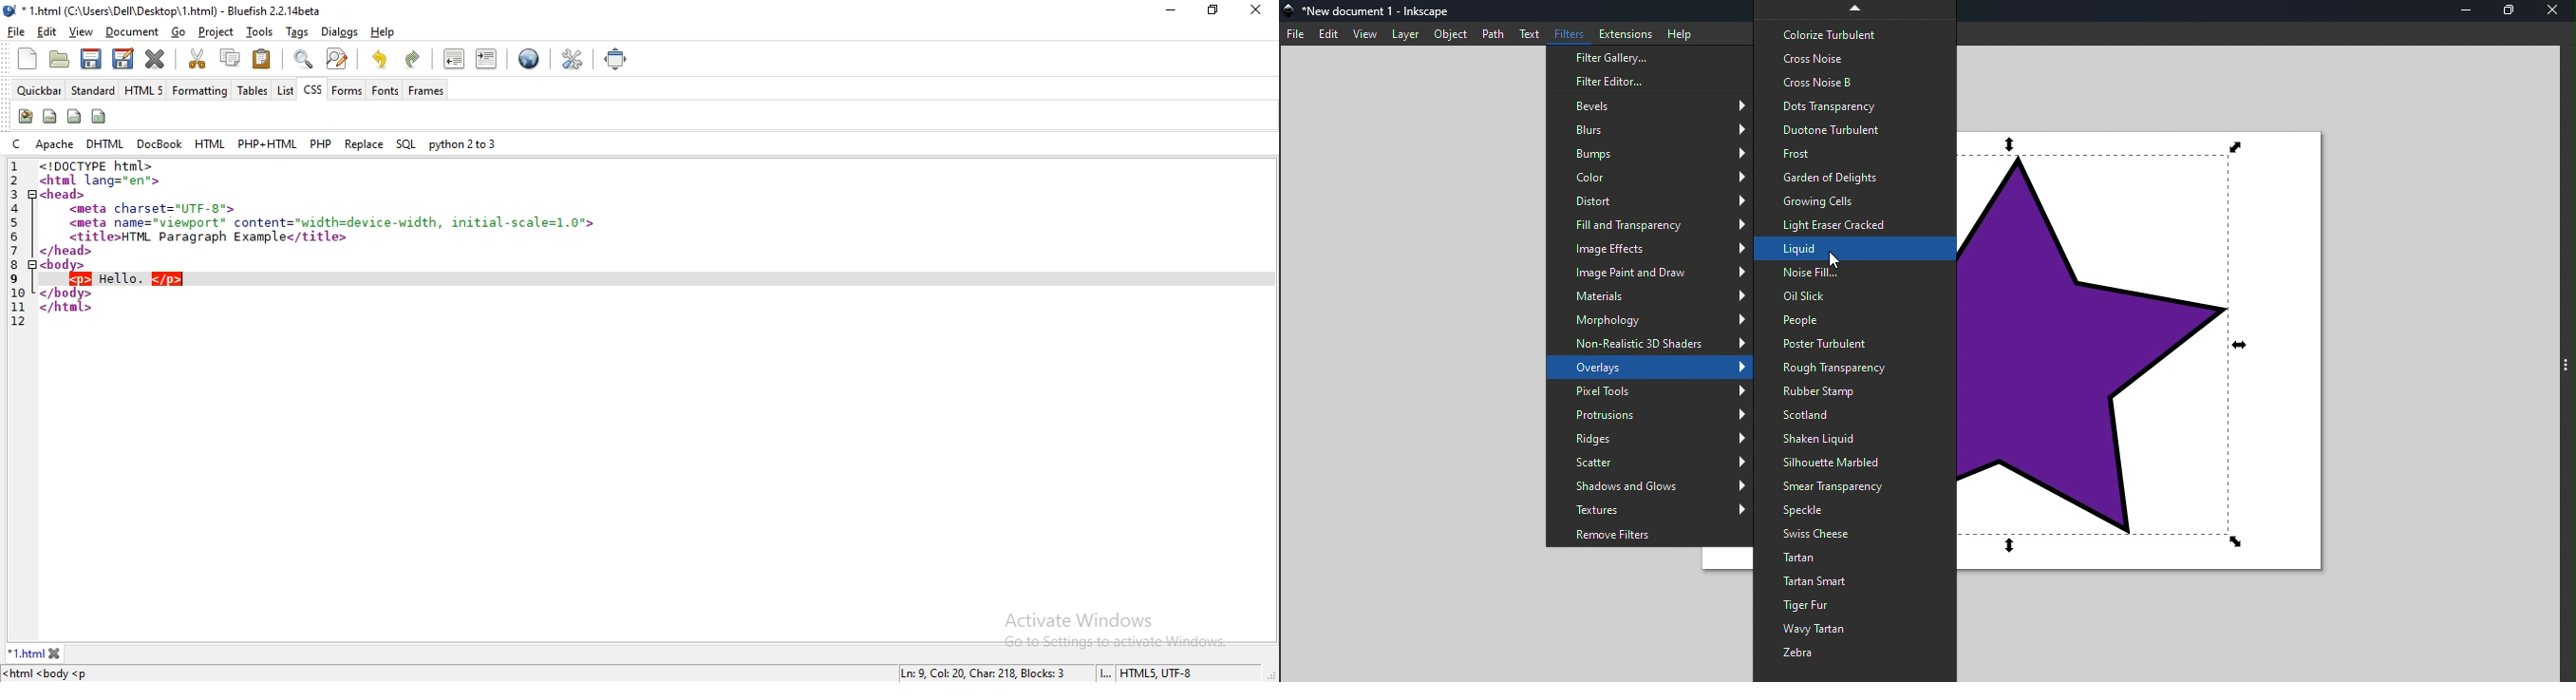 This screenshot has height=700, width=2576. Describe the element at coordinates (260, 31) in the screenshot. I see `tools` at that location.